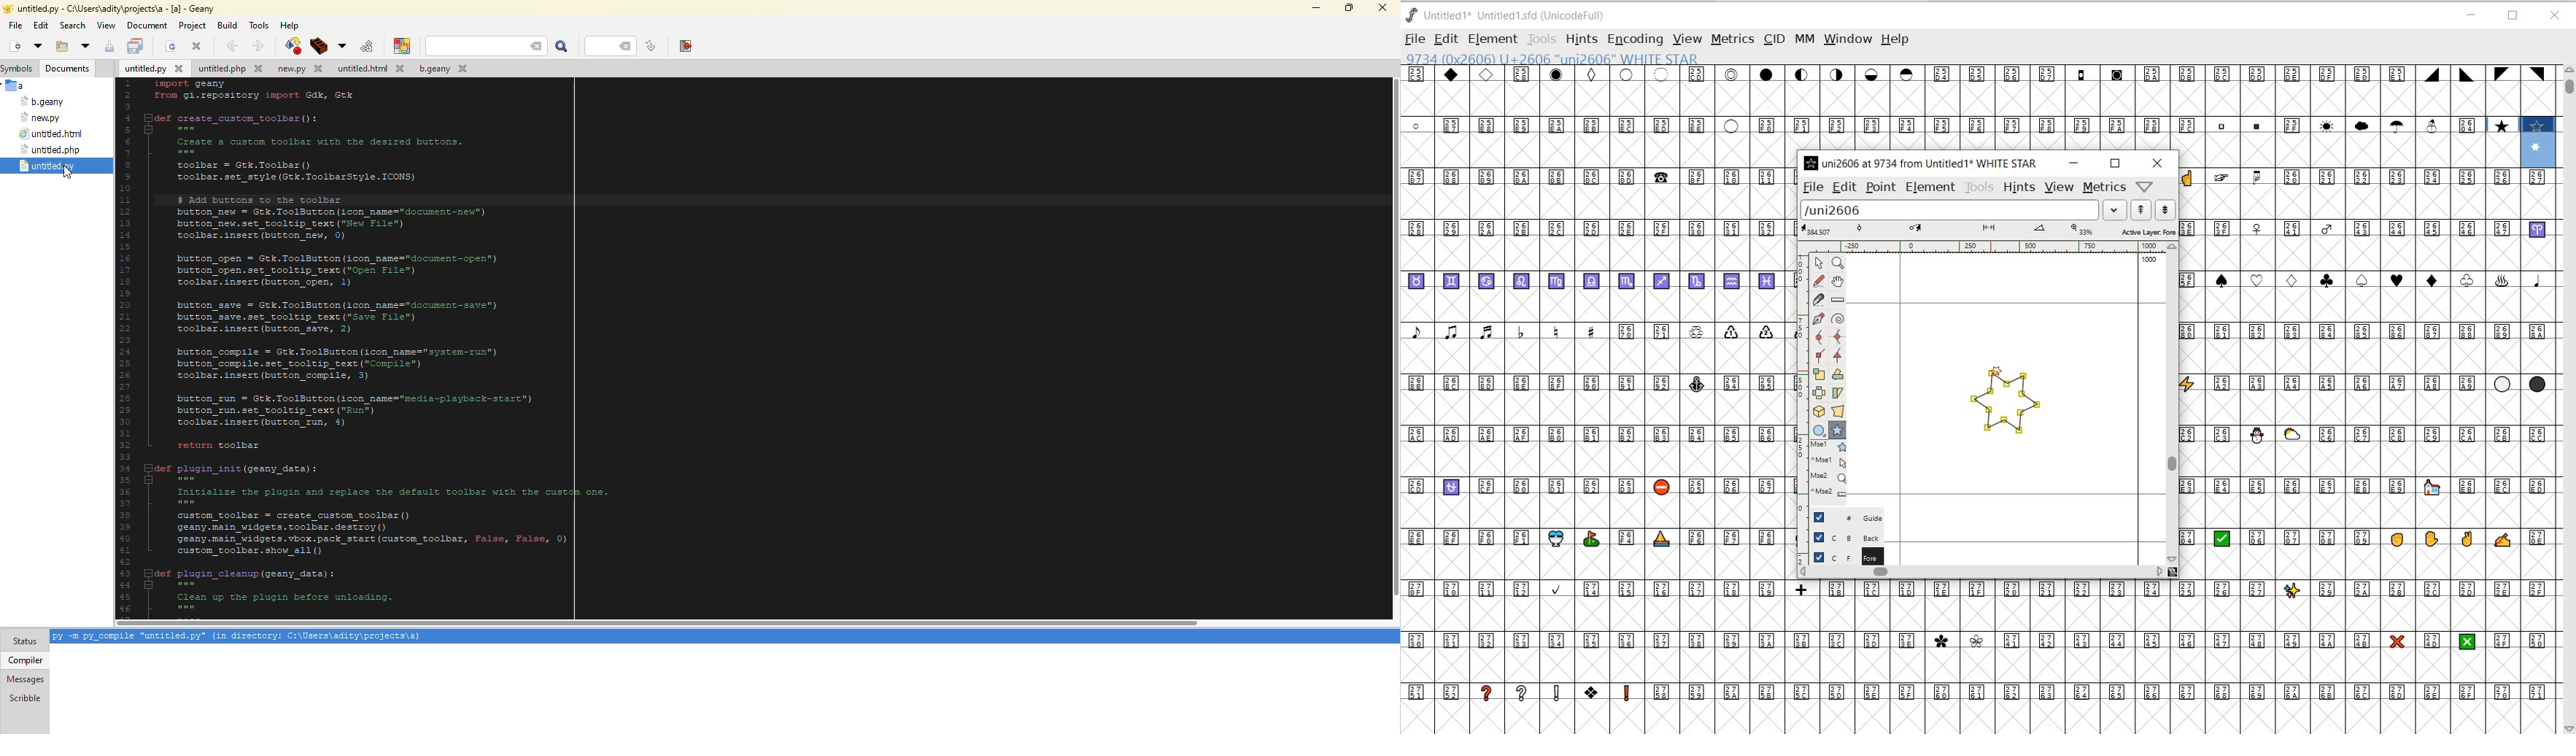 The image size is (2576, 756). What do you see at coordinates (2472, 15) in the screenshot?
I see `MINIMIZE` at bounding box center [2472, 15].